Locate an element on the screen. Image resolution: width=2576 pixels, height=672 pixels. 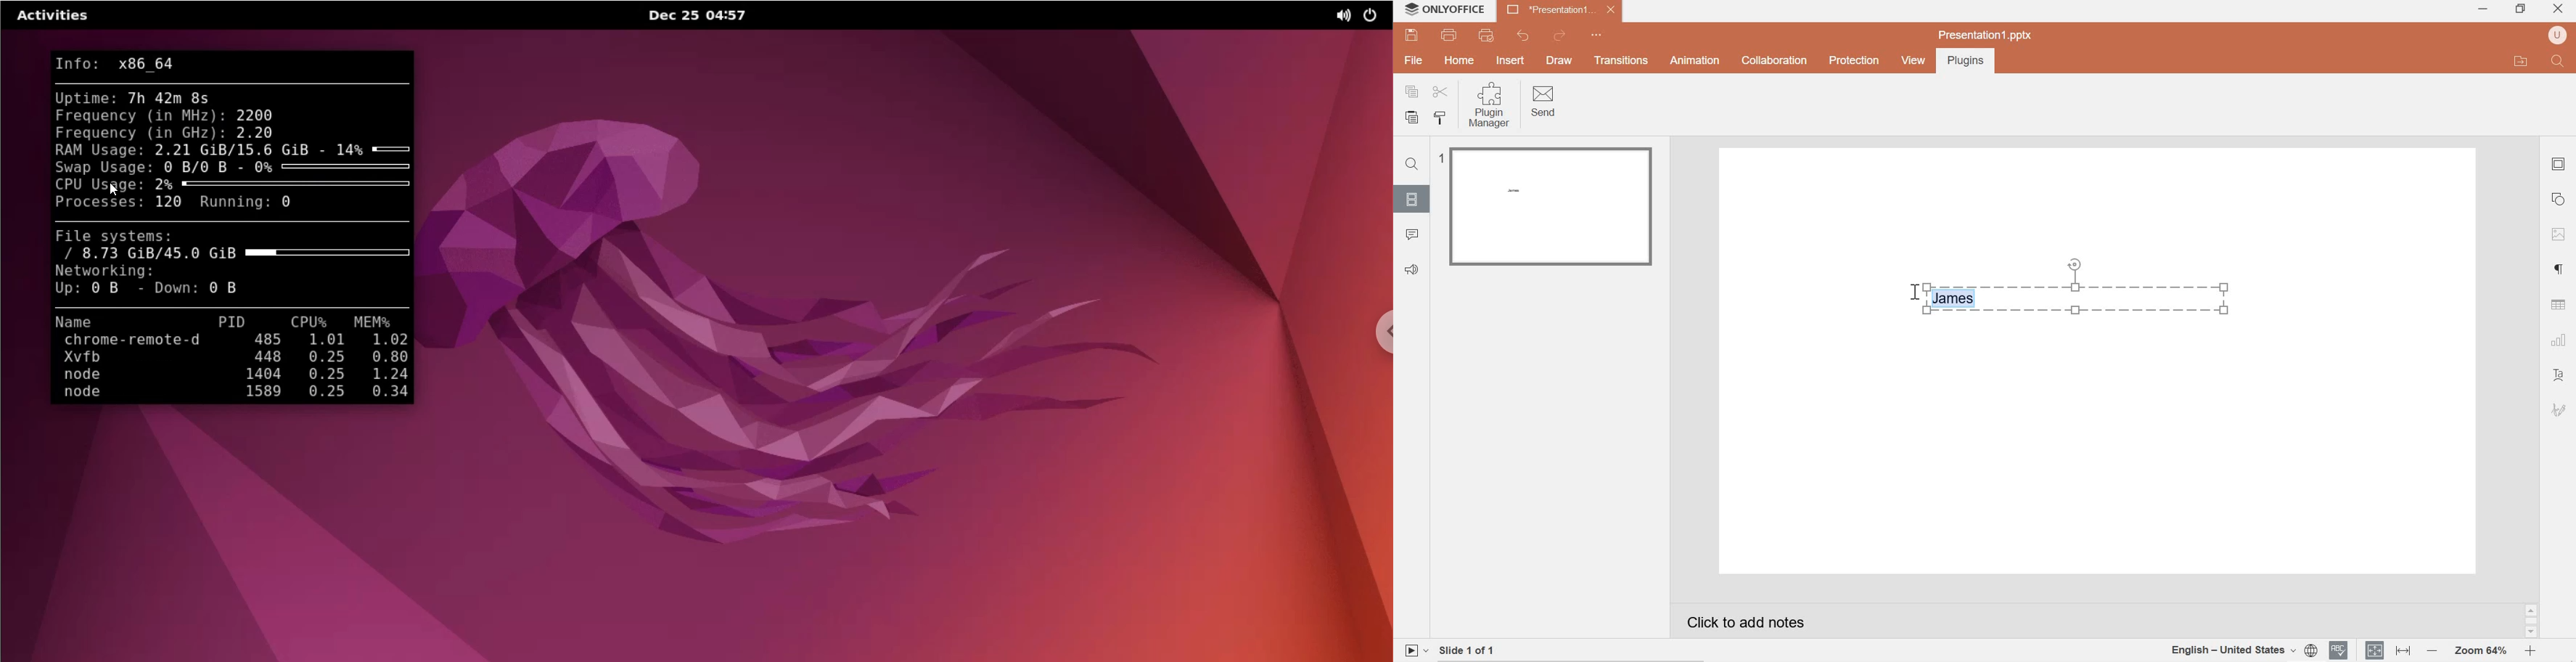
Send is located at coordinates (1545, 102).